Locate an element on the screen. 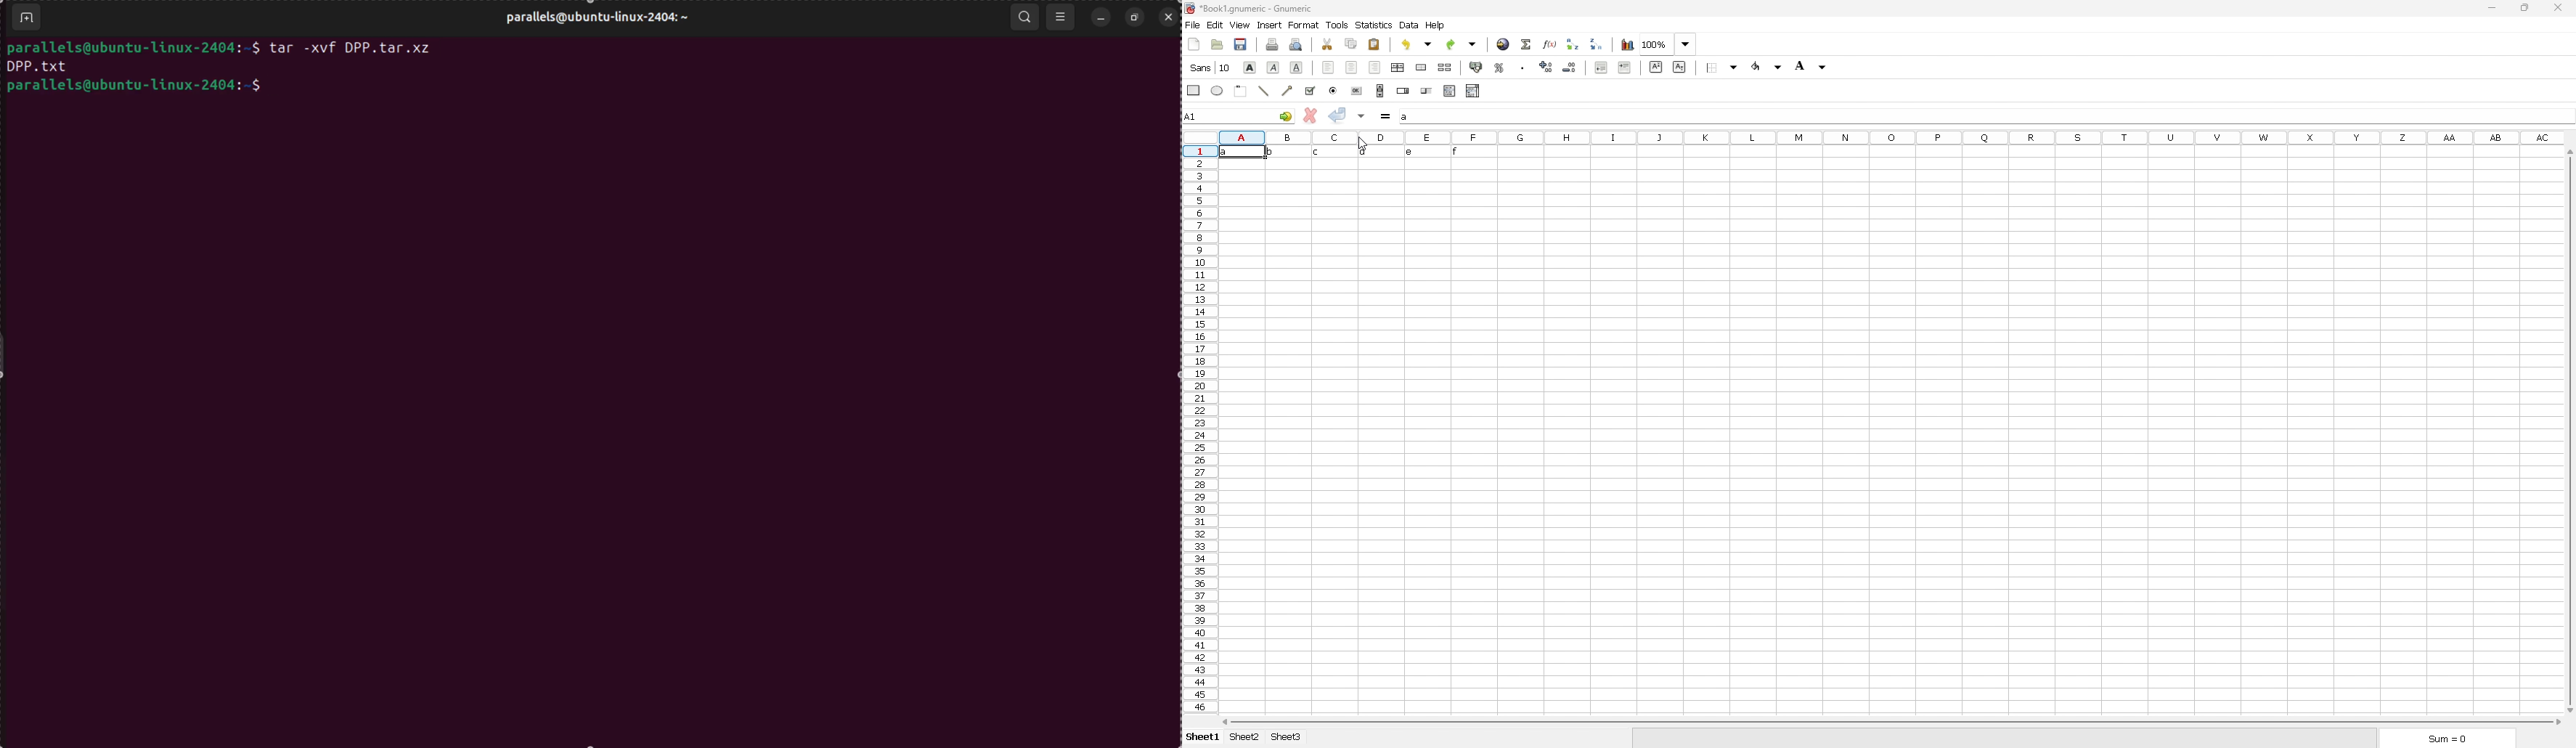 Image resolution: width=2576 pixels, height=756 pixels. left align is located at coordinates (1329, 67).